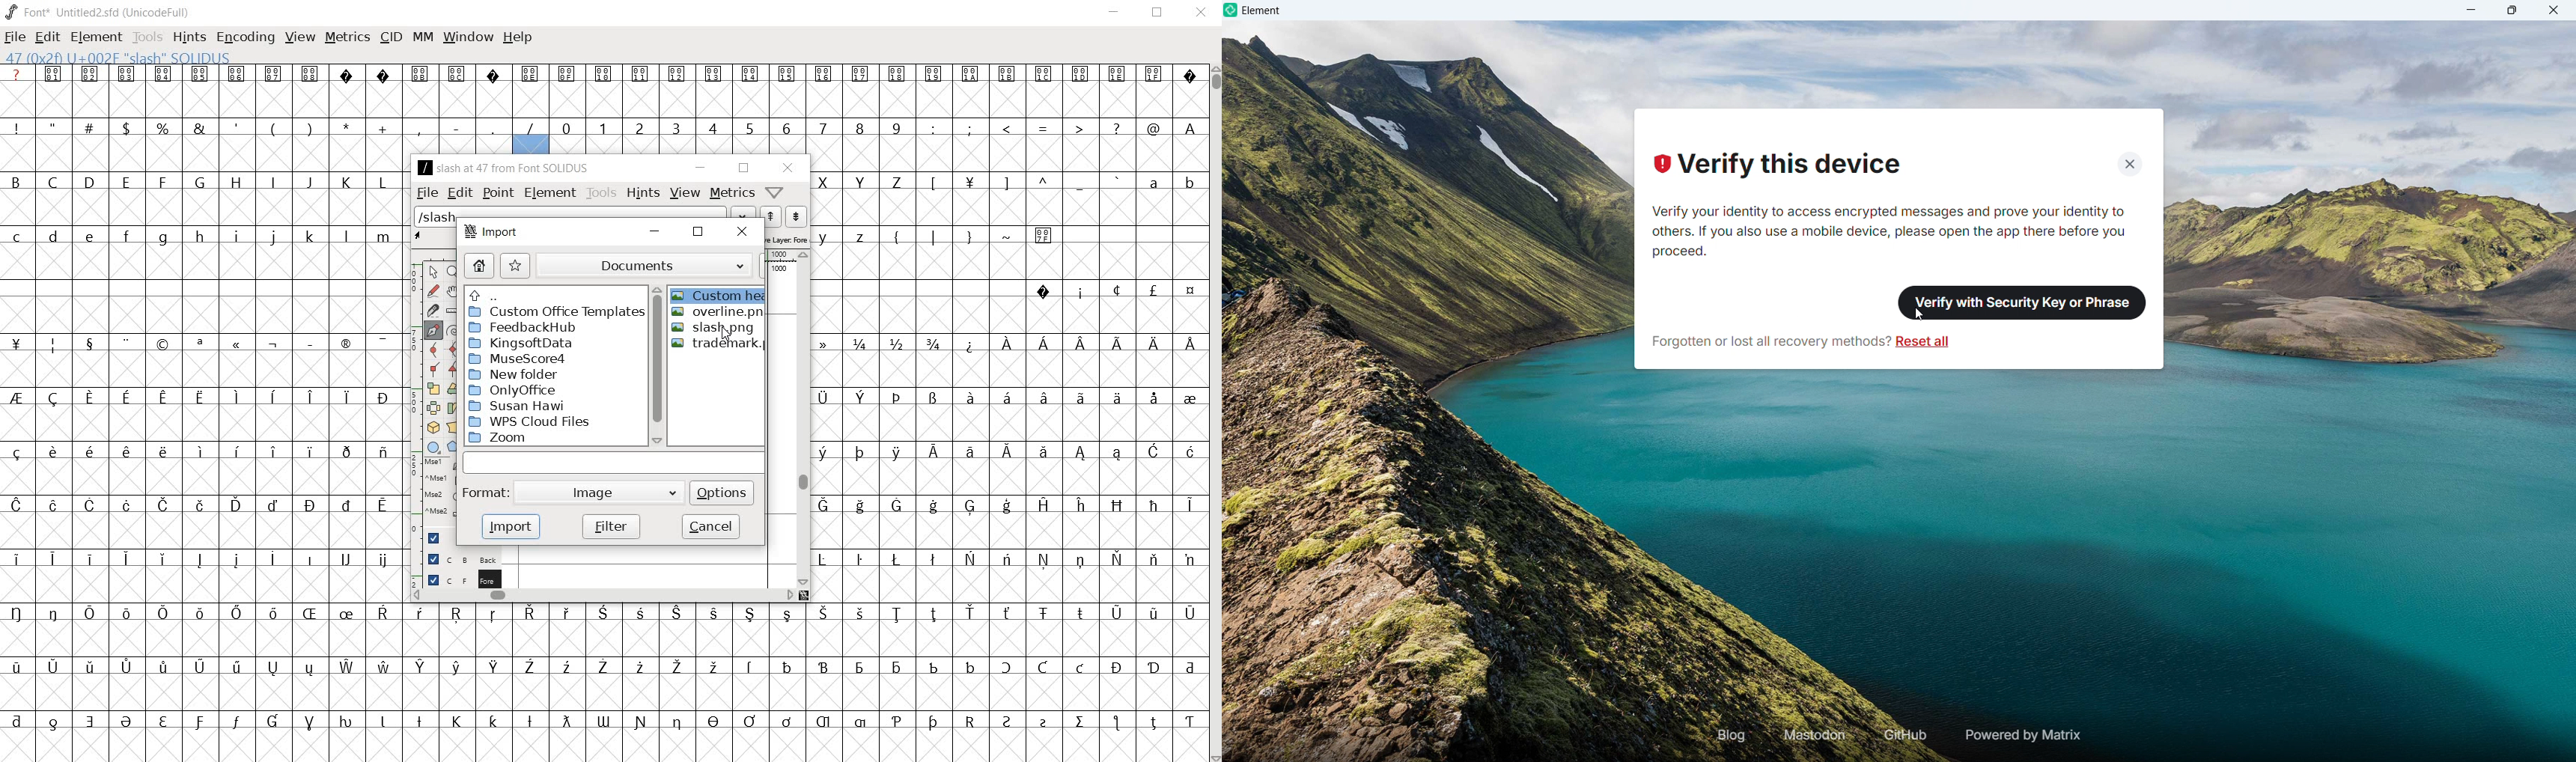 The image size is (2576, 784). What do you see at coordinates (1661, 164) in the screenshot?
I see `verifying logo` at bounding box center [1661, 164].